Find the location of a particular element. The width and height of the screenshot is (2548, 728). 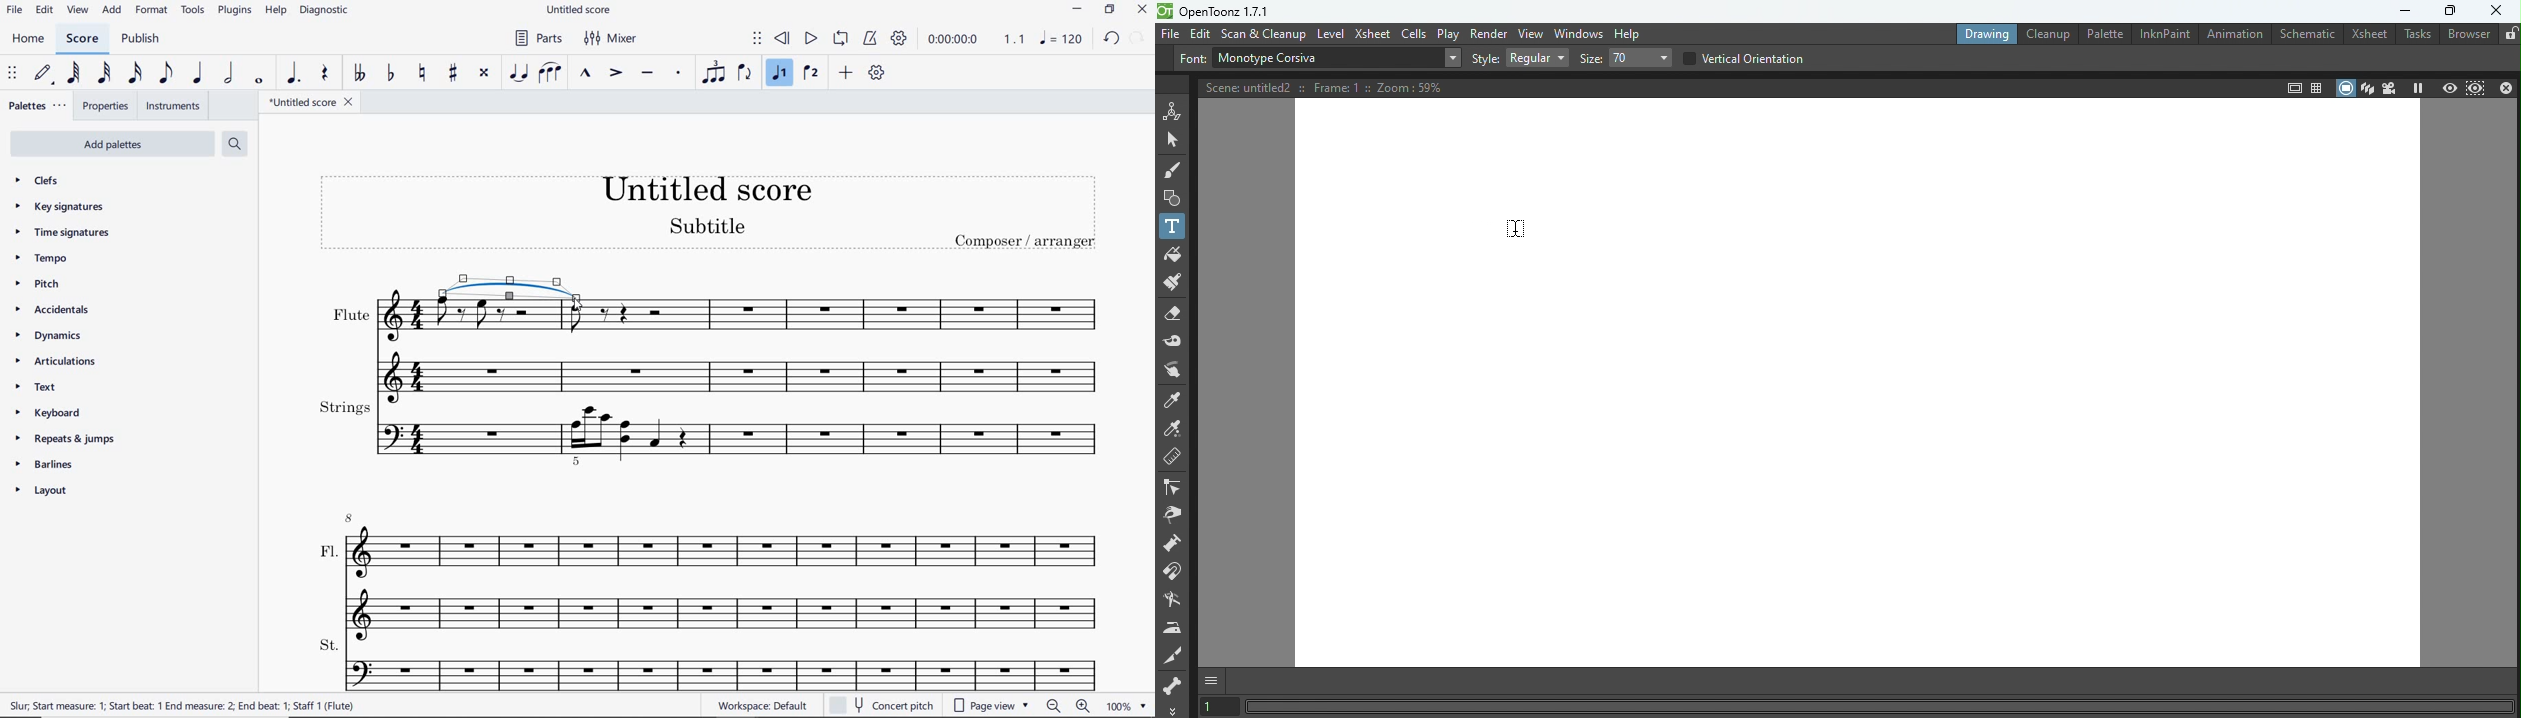

LOOP PLAYBACK is located at coordinates (841, 39).